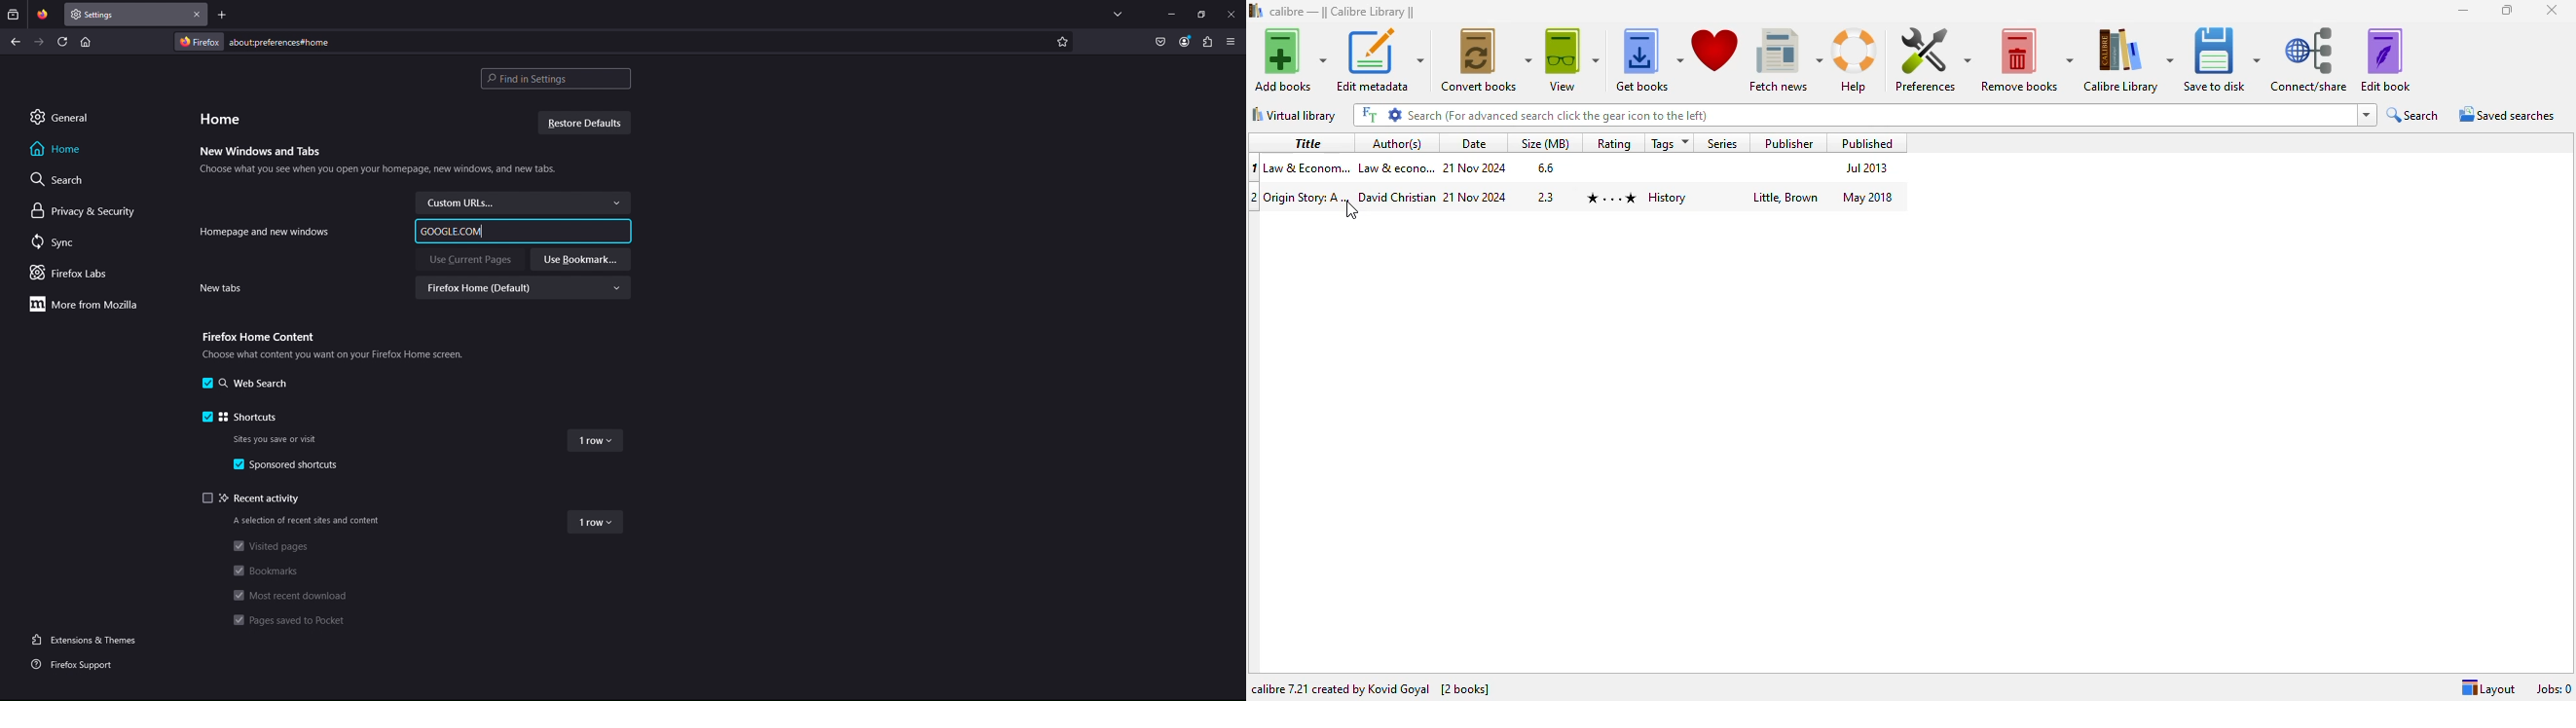 Image resolution: width=2576 pixels, height=728 pixels. I want to click on index numbers, so click(1255, 169).